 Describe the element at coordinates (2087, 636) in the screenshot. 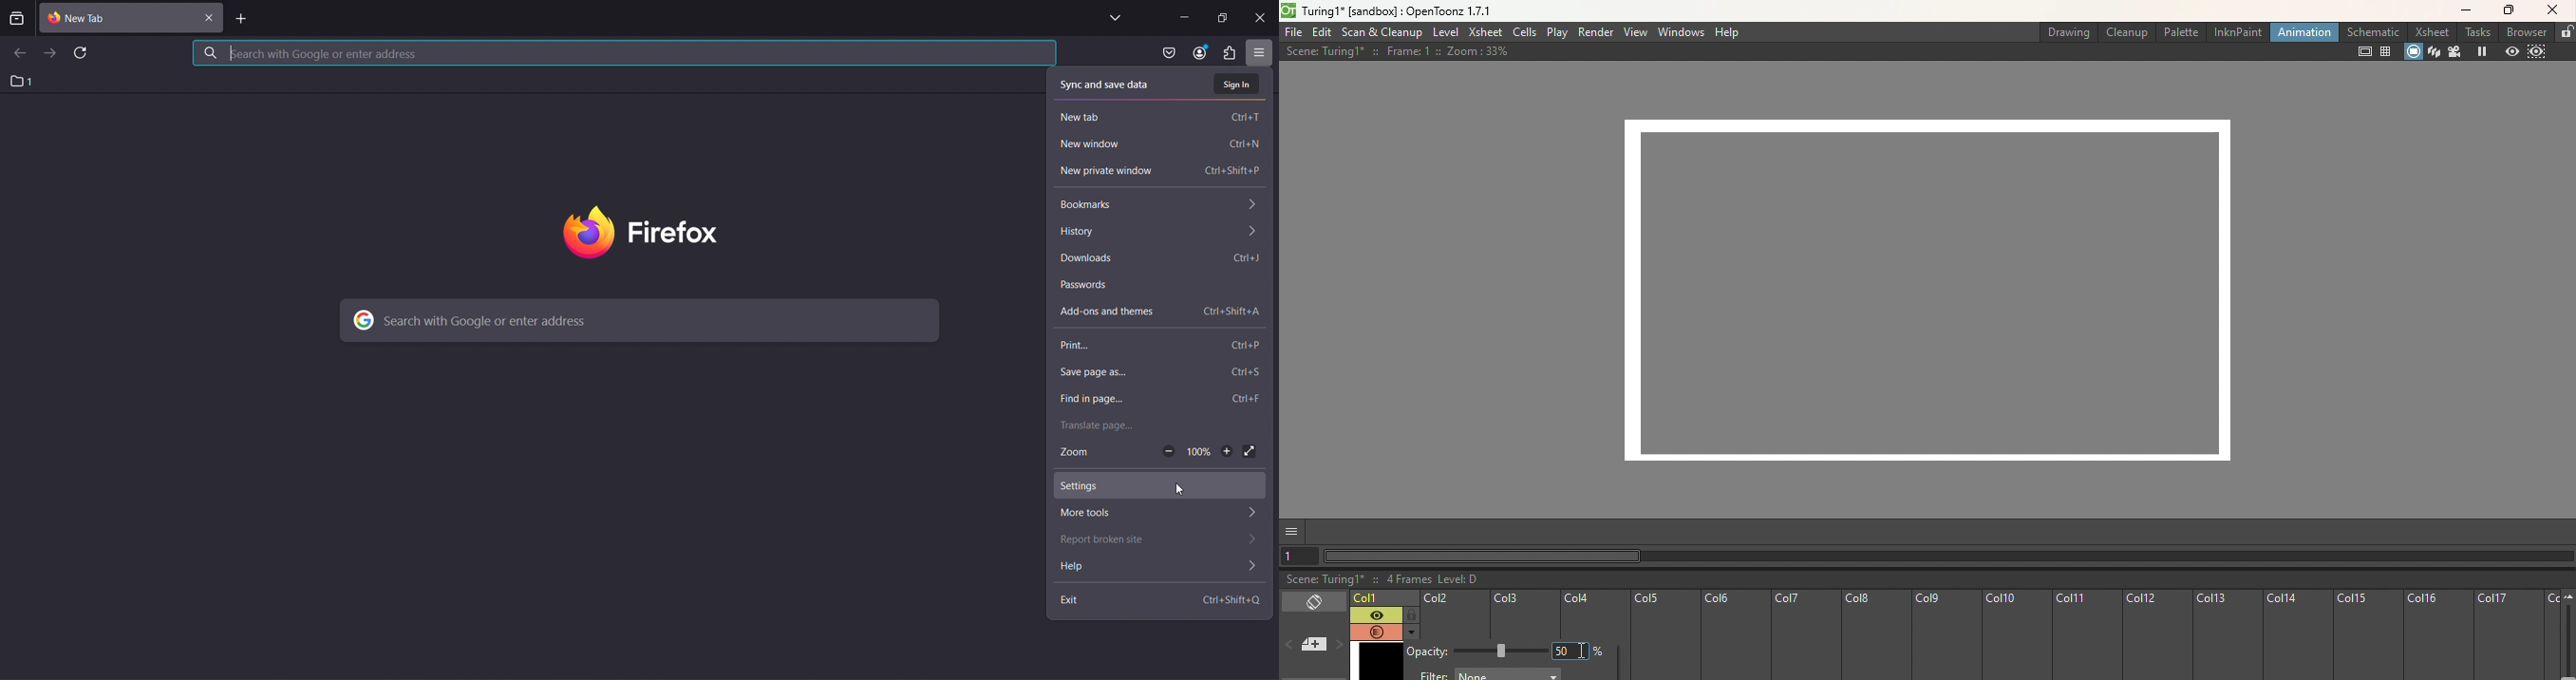

I see `Col11` at that location.